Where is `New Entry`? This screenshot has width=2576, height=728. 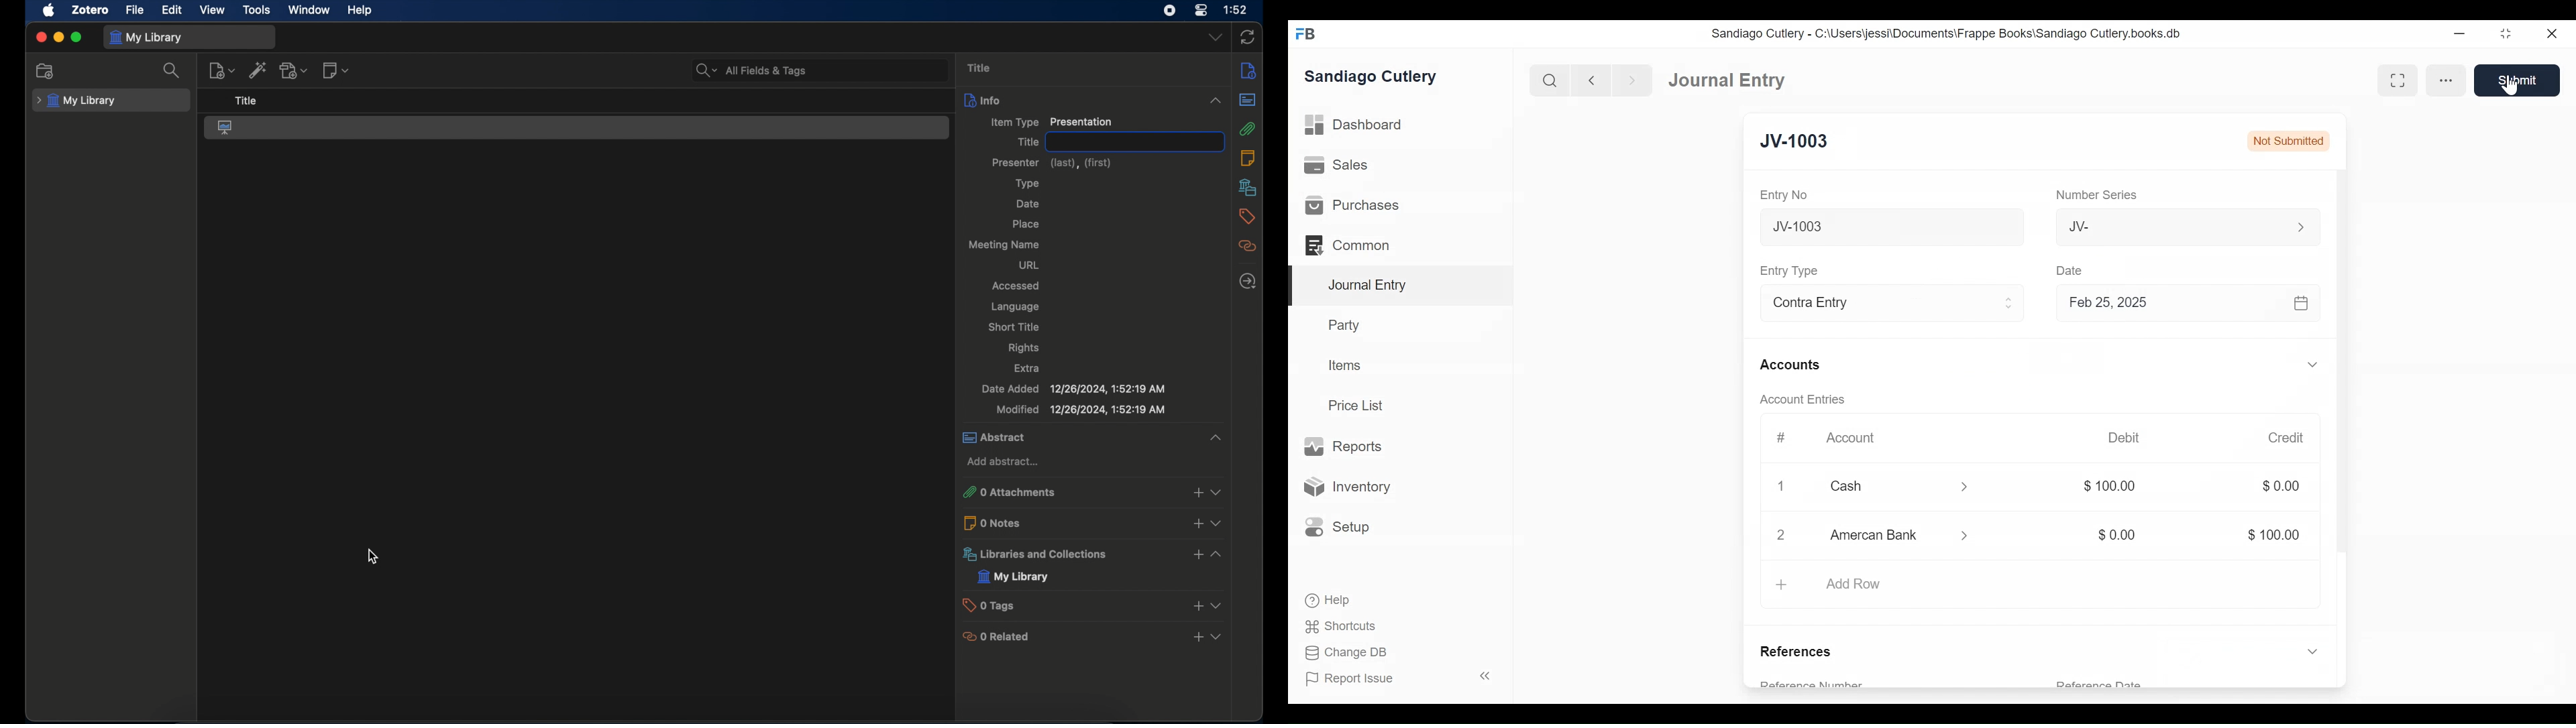
New Entry is located at coordinates (1808, 143).